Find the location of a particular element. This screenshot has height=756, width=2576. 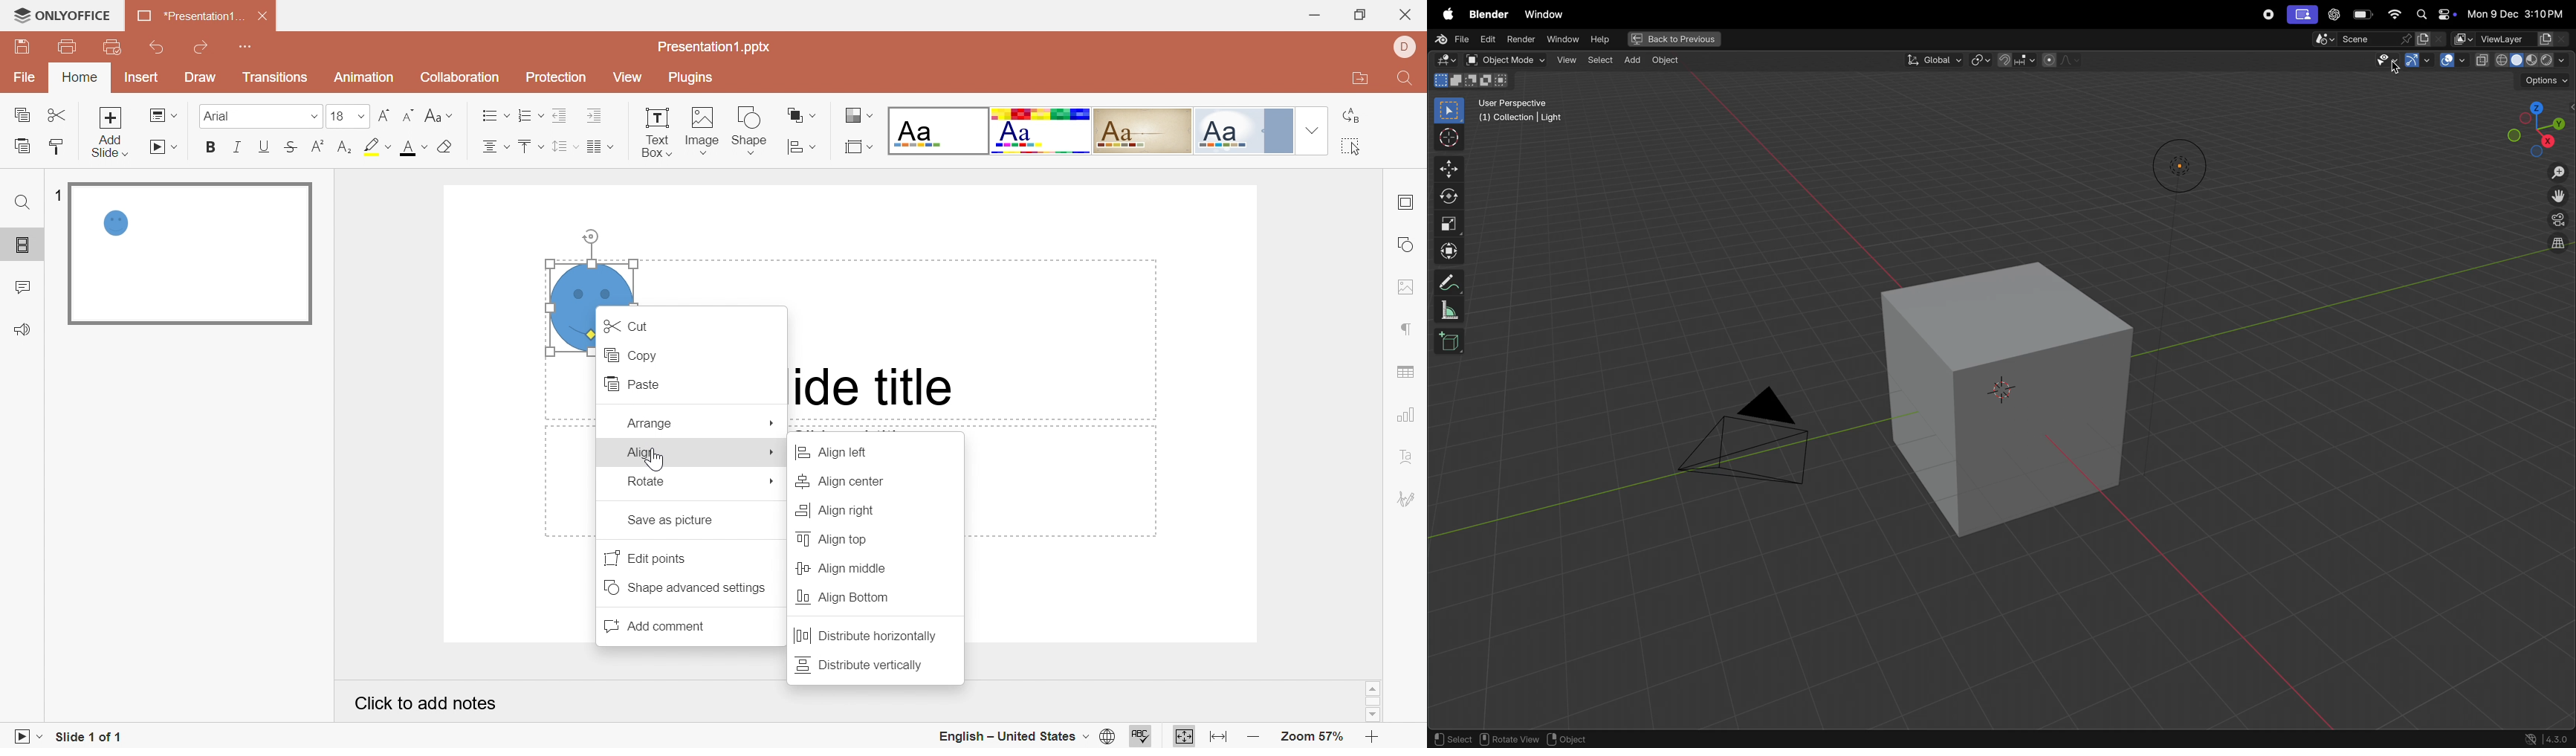

Decrease Indent is located at coordinates (563, 115).